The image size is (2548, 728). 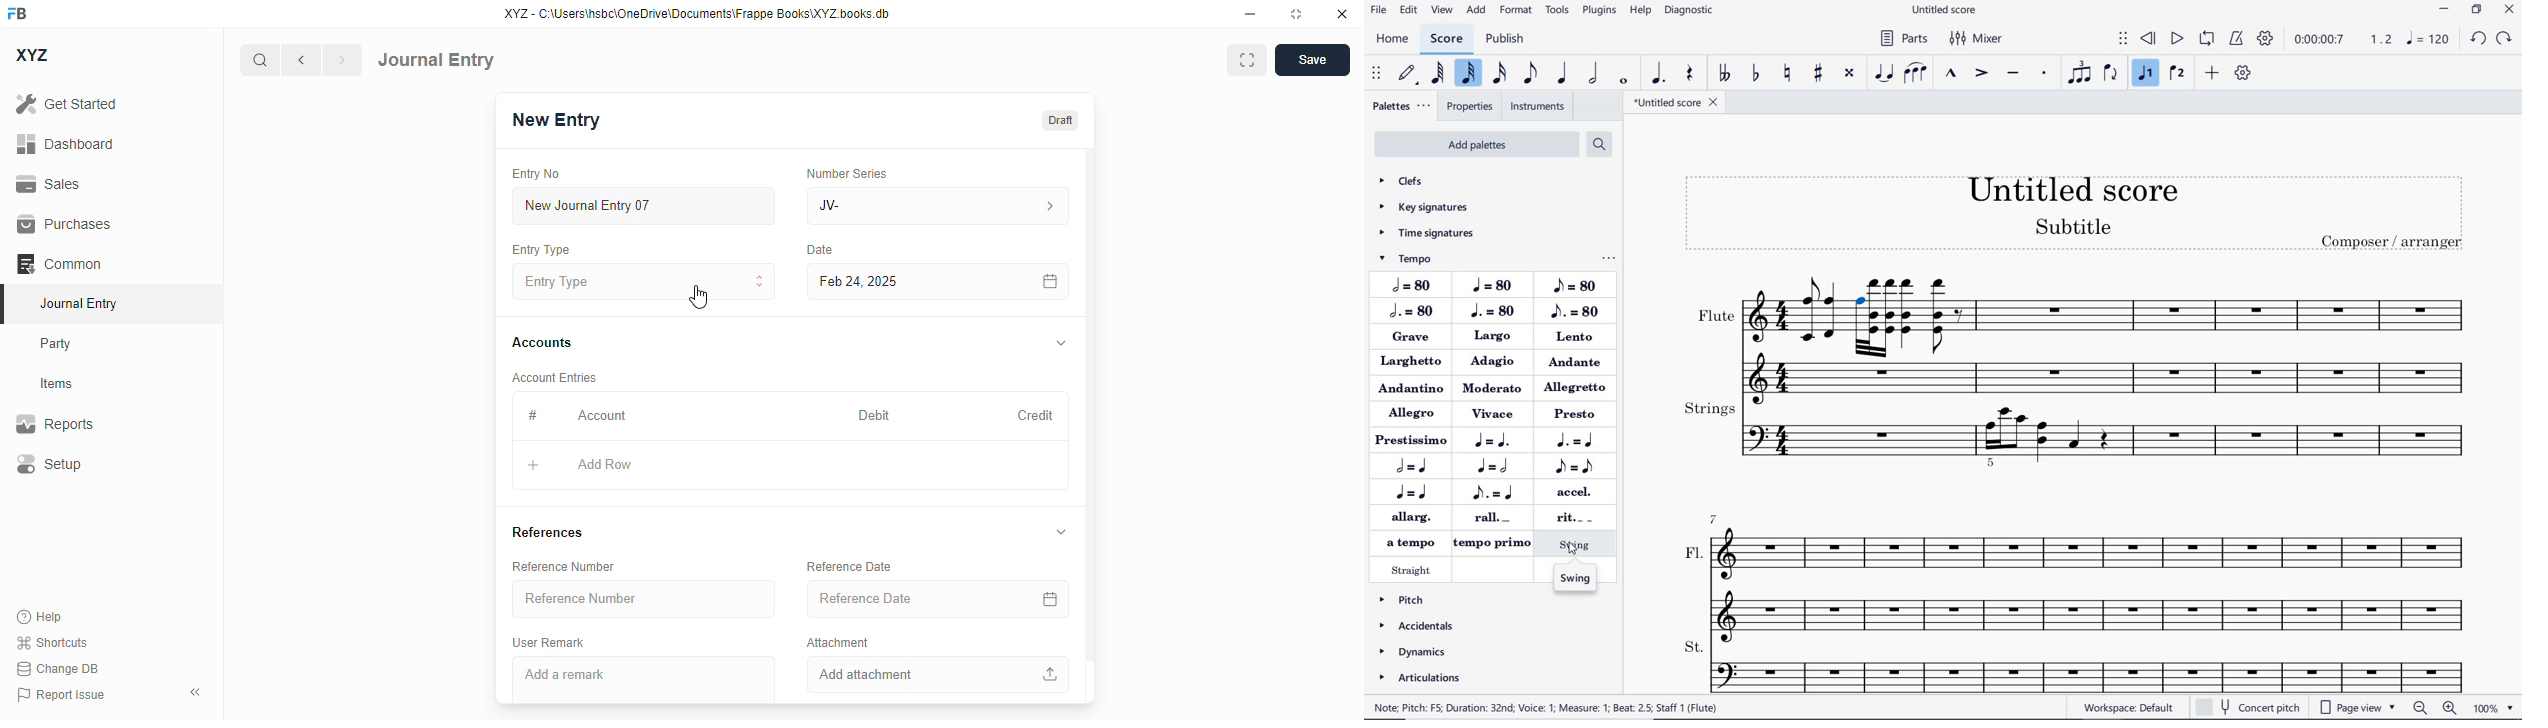 What do you see at coordinates (1296, 14) in the screenshot?
I see `toggle maximize` at bounding box center [1296, 14].